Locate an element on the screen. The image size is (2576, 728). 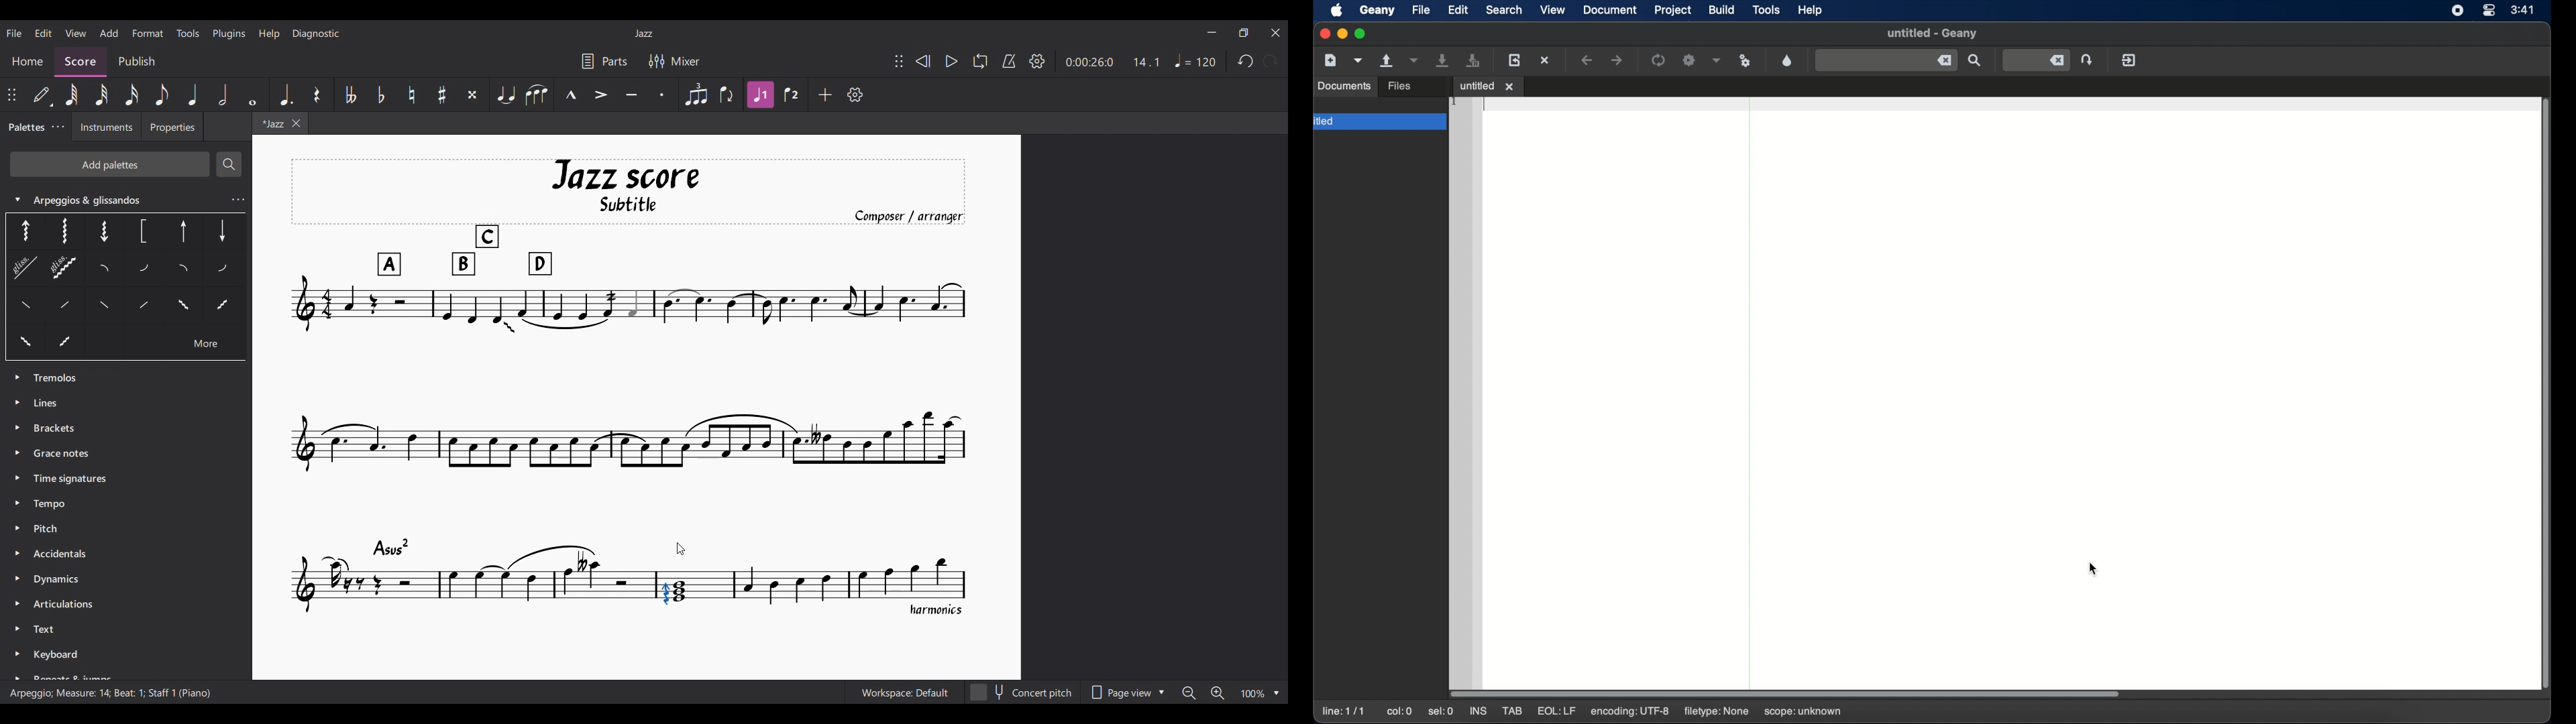
Cursor position unchanged is located at coordinates (680, 549).